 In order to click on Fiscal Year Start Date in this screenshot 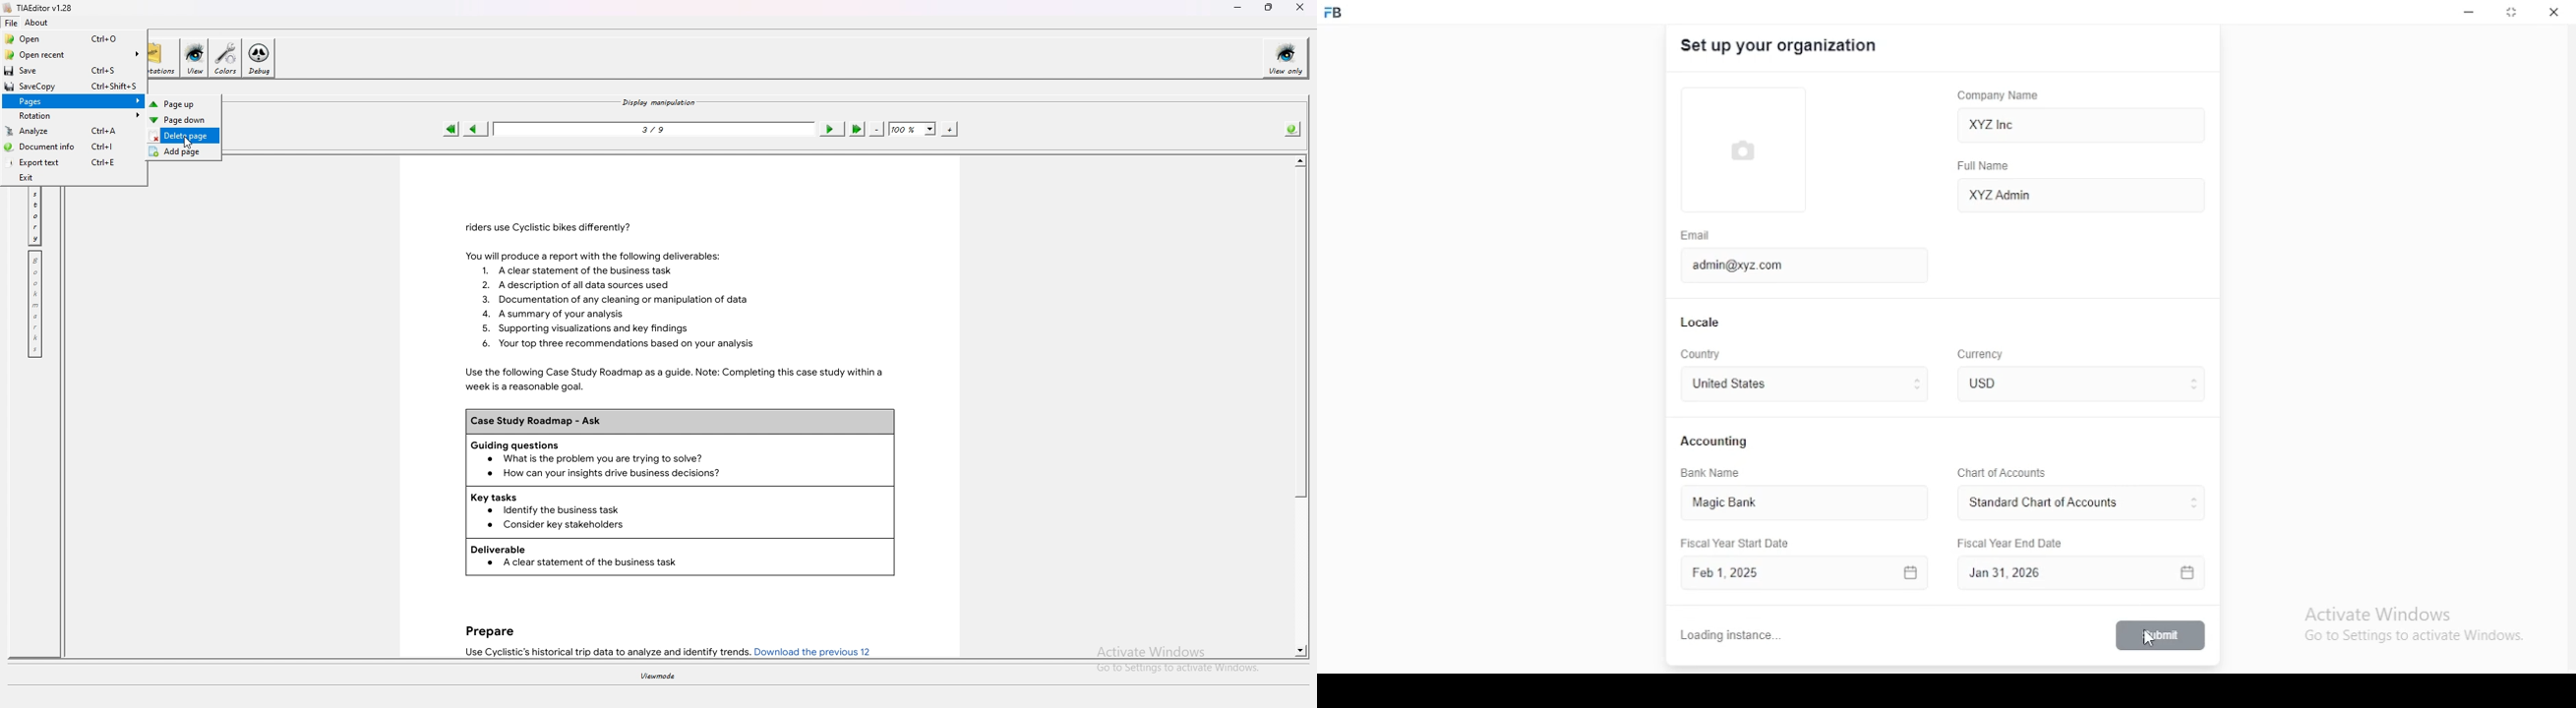, I will do `click(1742, 544)`.